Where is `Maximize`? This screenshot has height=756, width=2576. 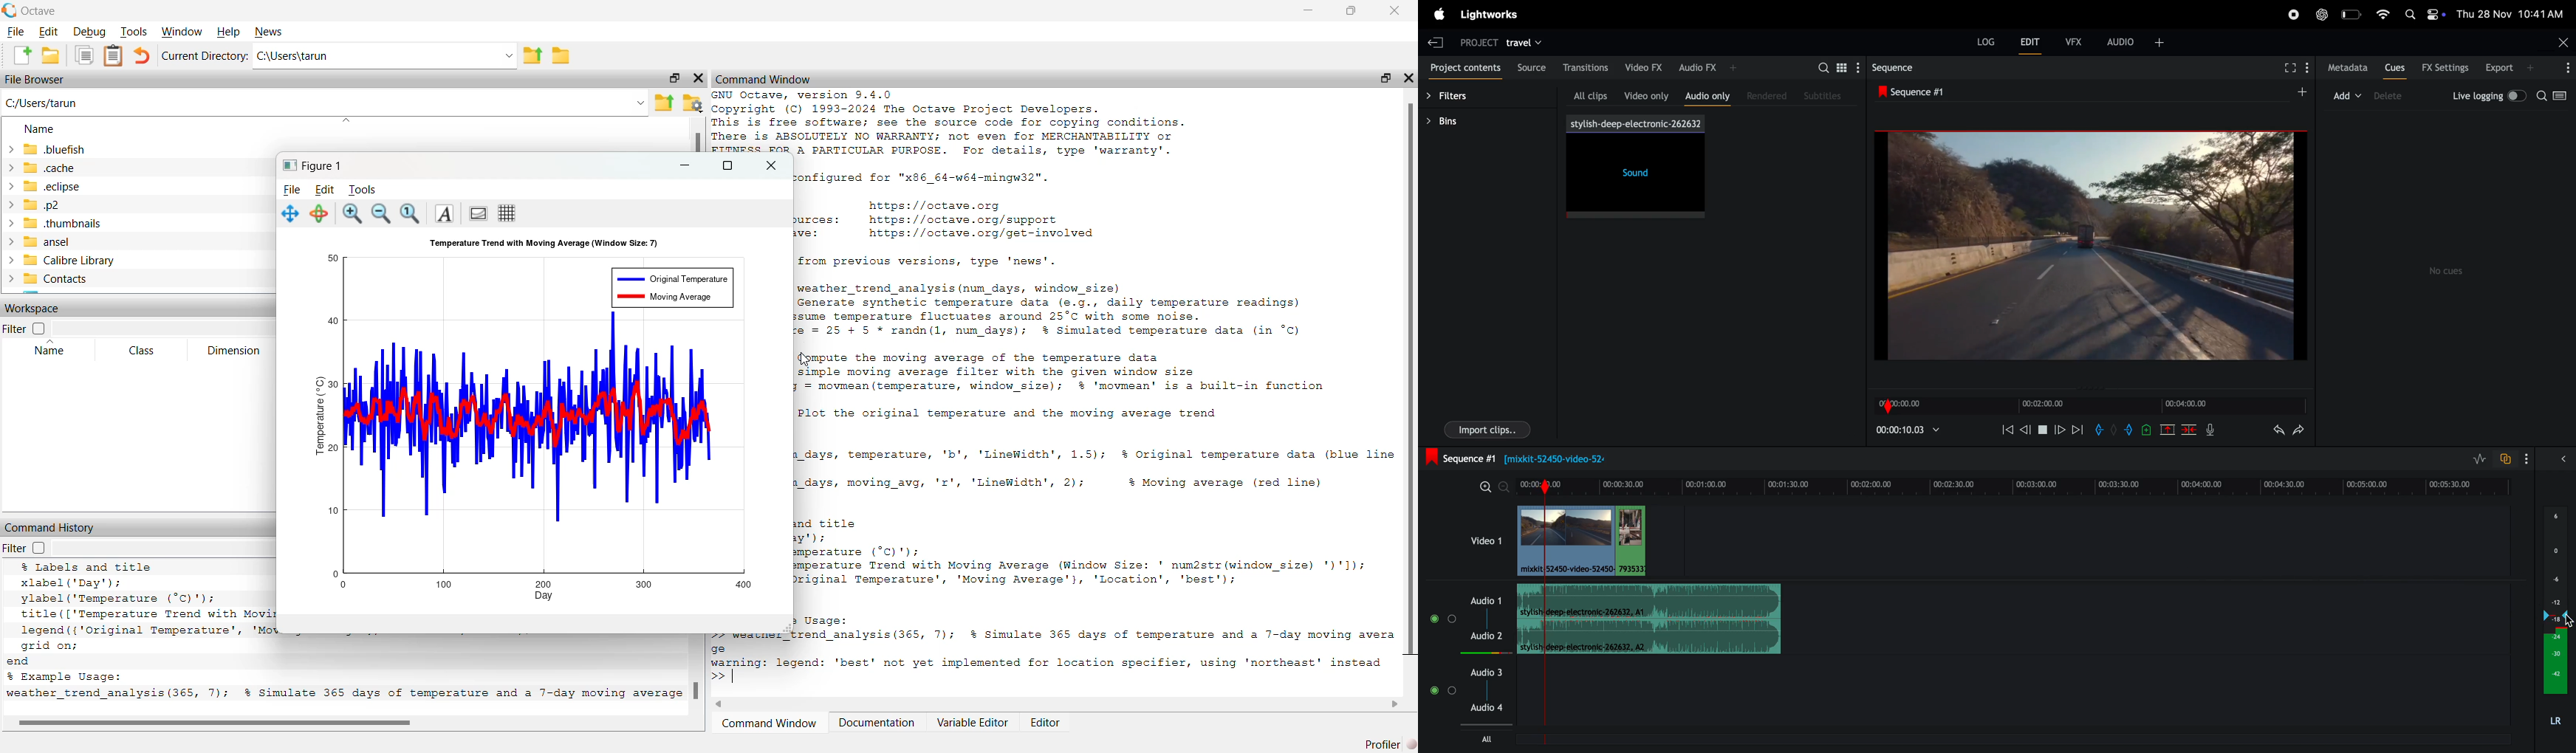
Maximize is located at coordinates (726, 167).